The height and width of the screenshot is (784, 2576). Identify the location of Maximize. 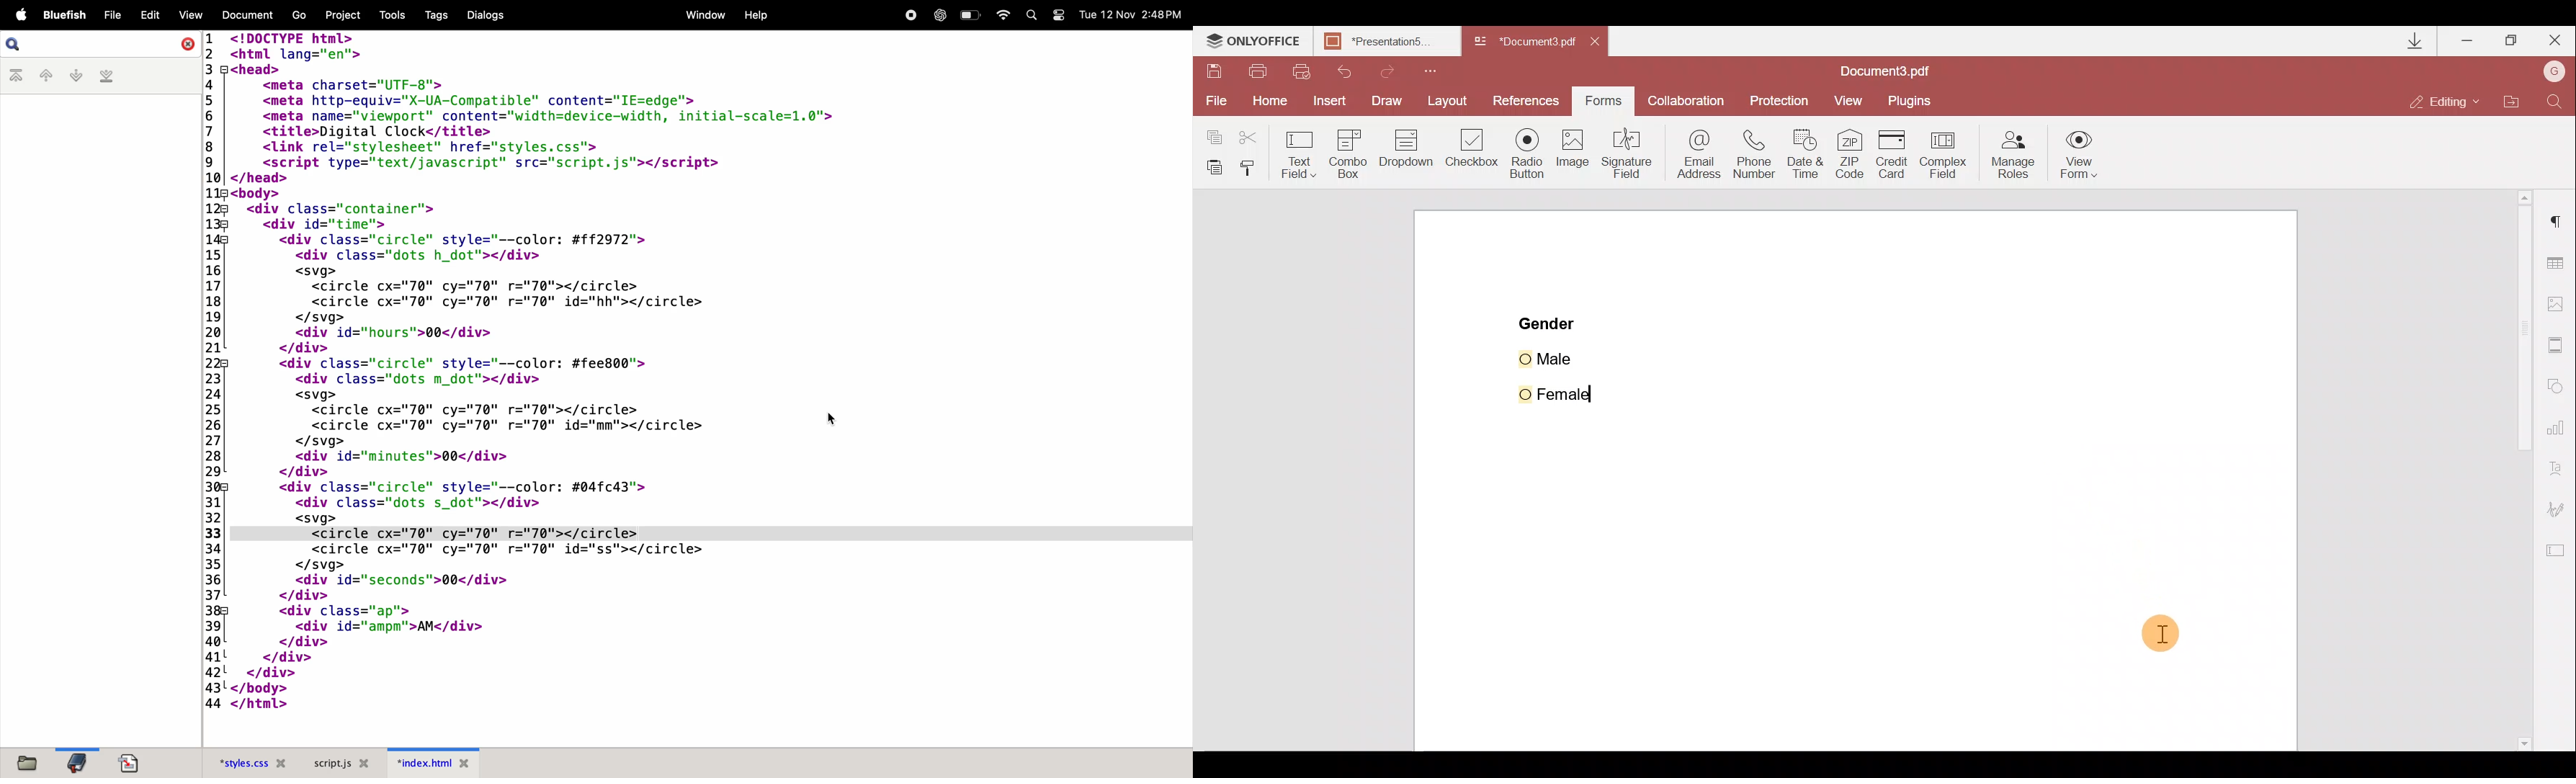
(2513, 39).